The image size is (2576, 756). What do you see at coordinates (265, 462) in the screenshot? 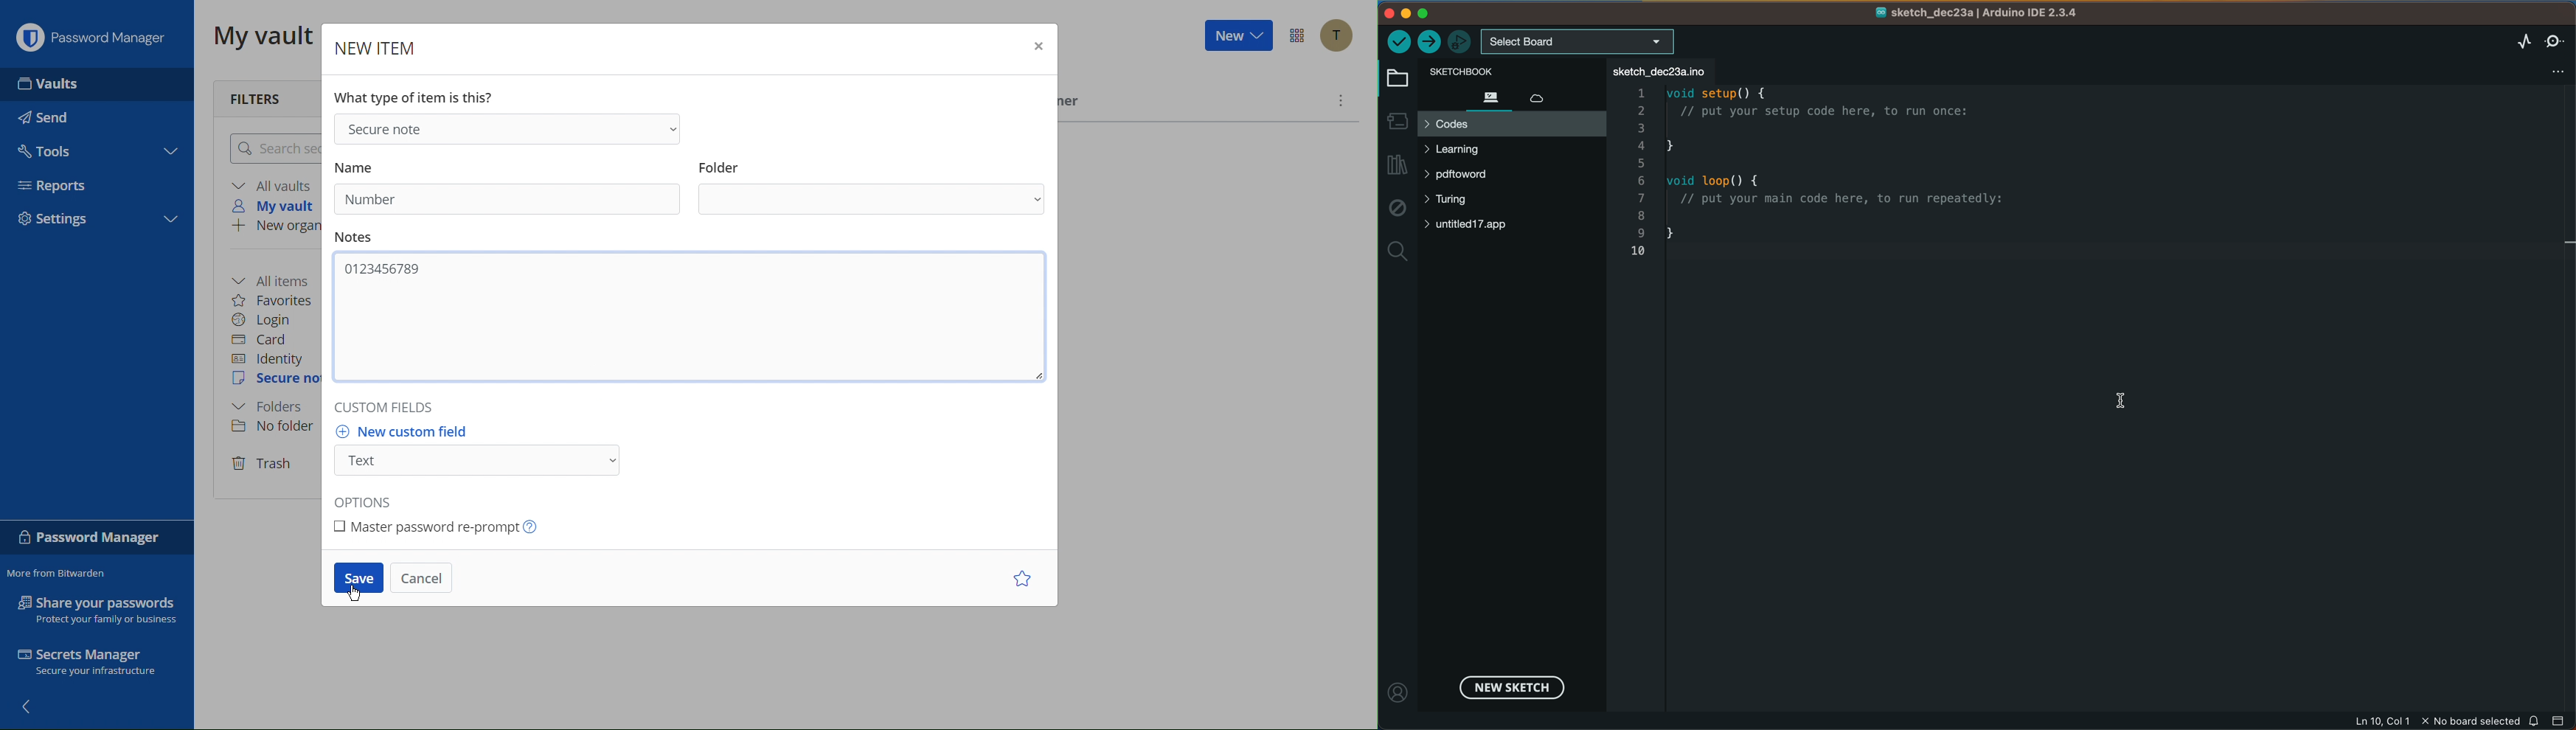
I see `Trash` at bounding box center [265, 462].